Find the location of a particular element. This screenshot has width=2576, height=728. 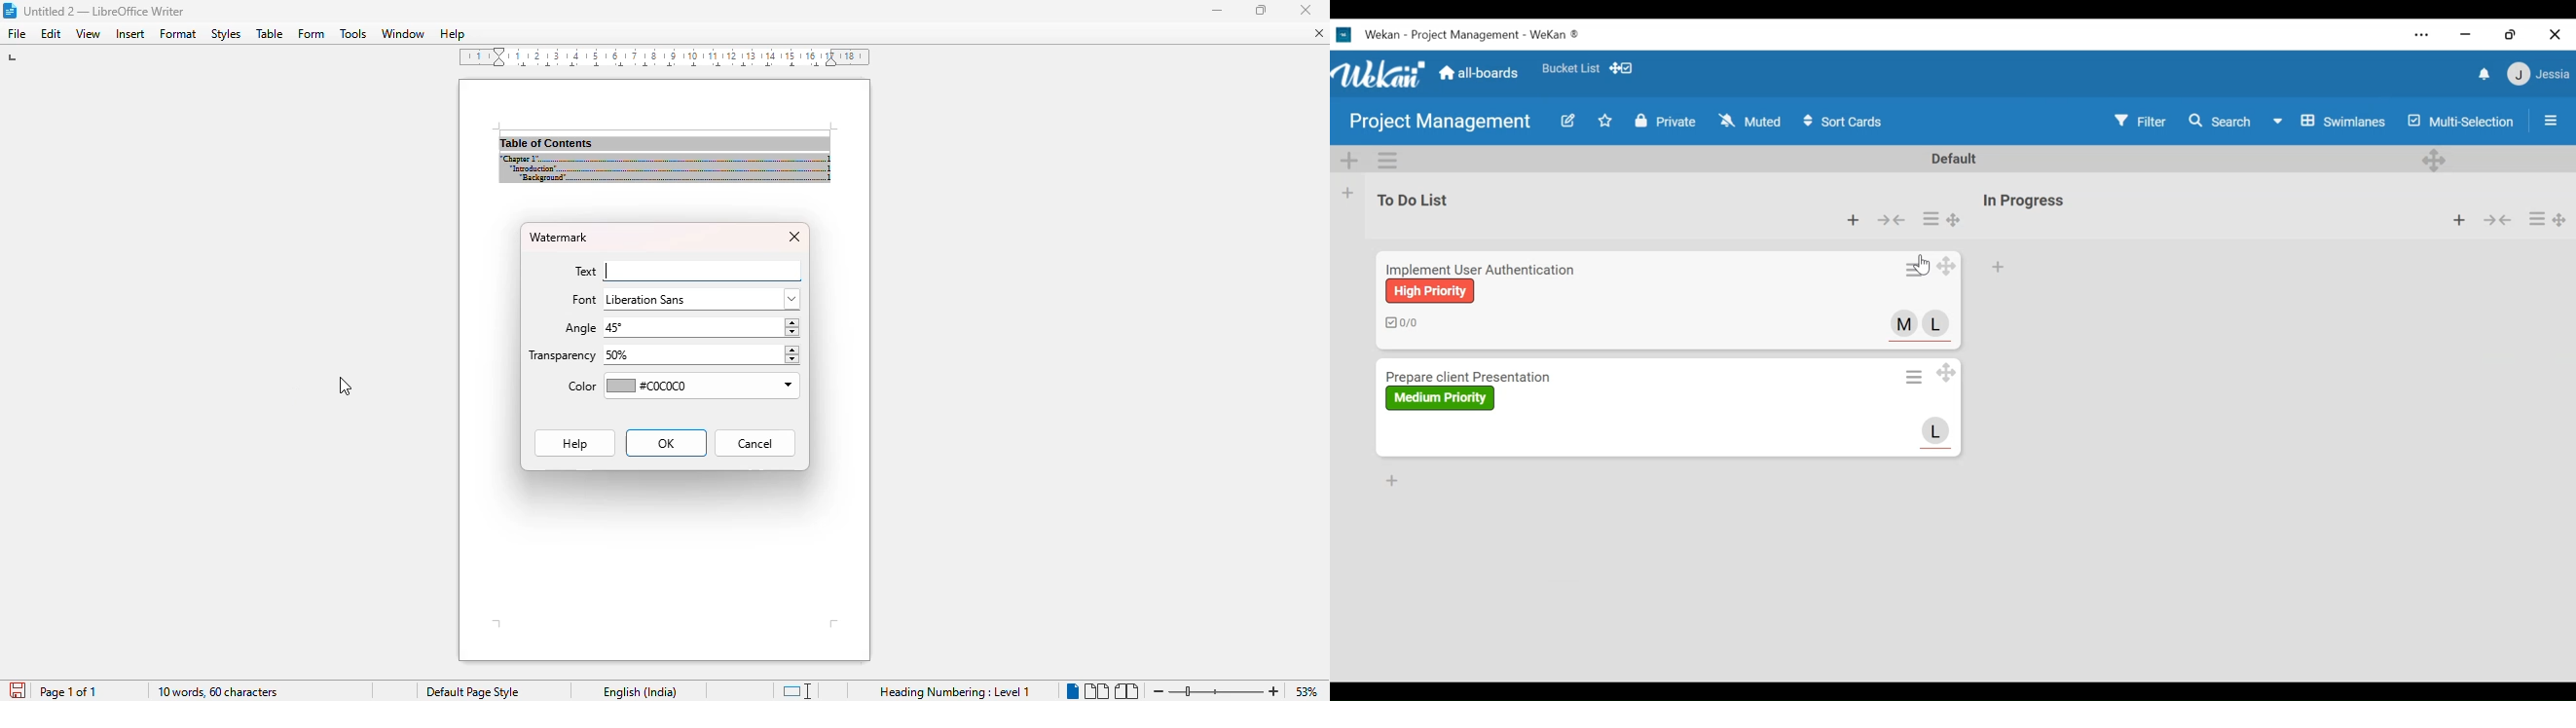

Default is located at coordinates (1948, 159).